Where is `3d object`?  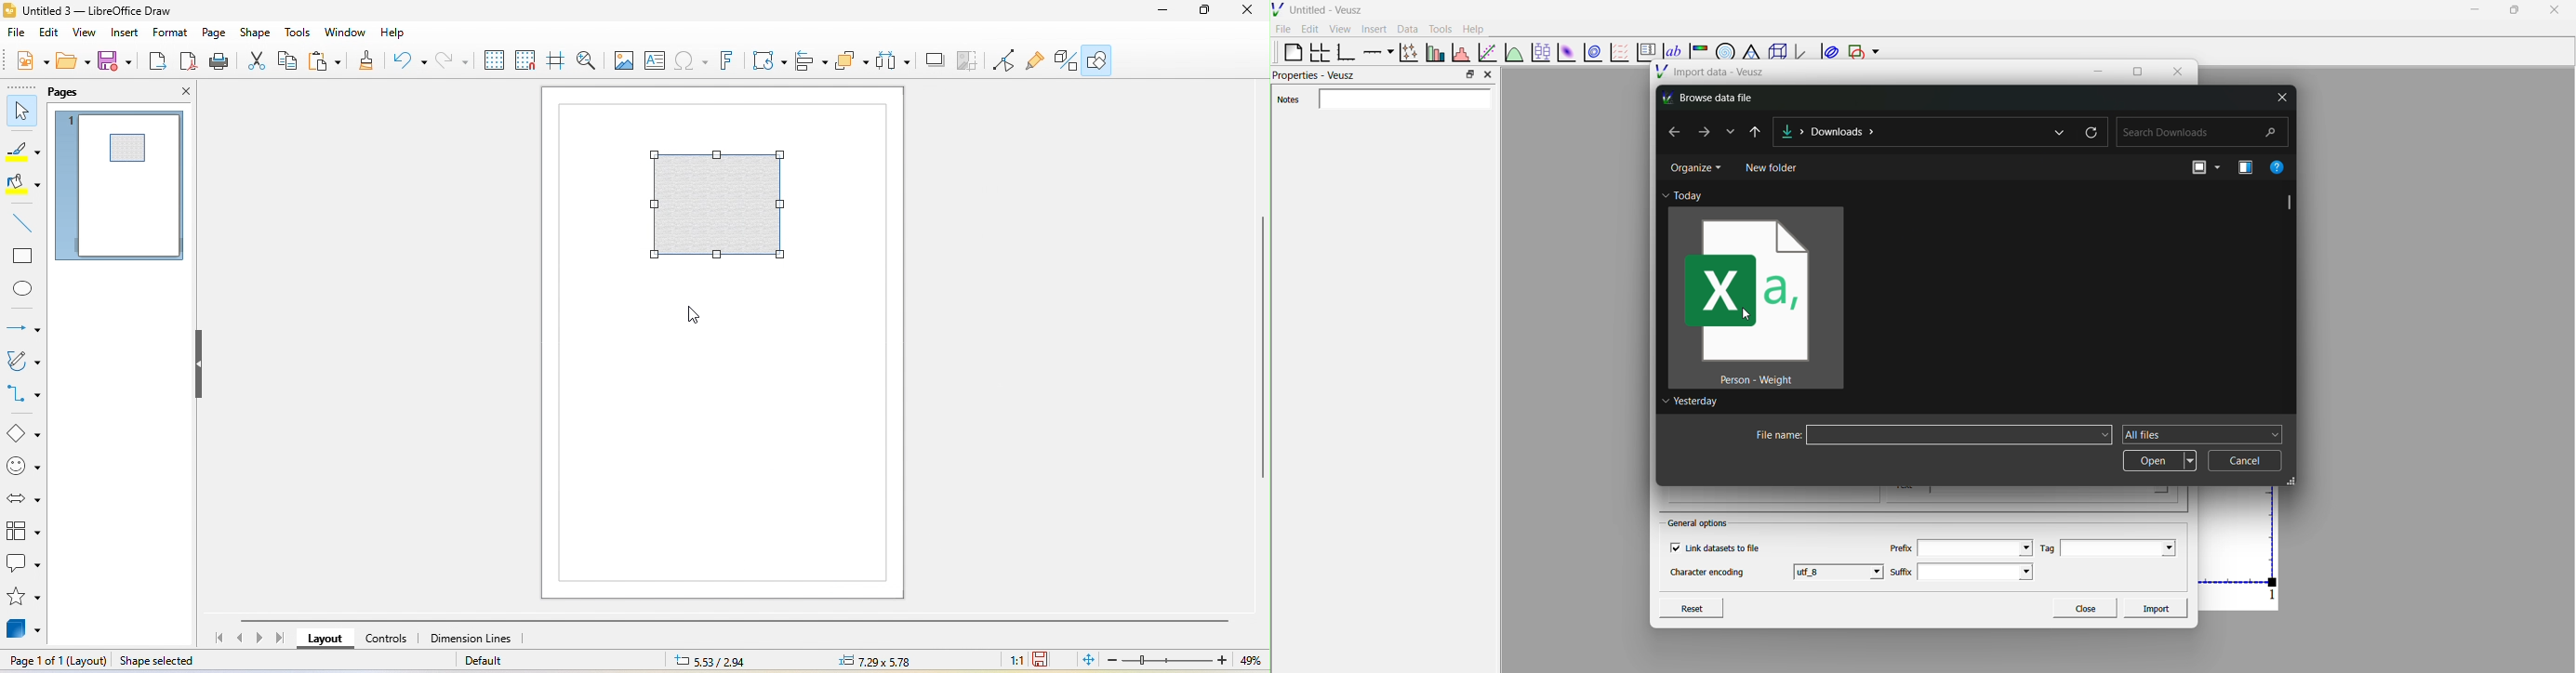
3d object is located at coordinates (25, 627).